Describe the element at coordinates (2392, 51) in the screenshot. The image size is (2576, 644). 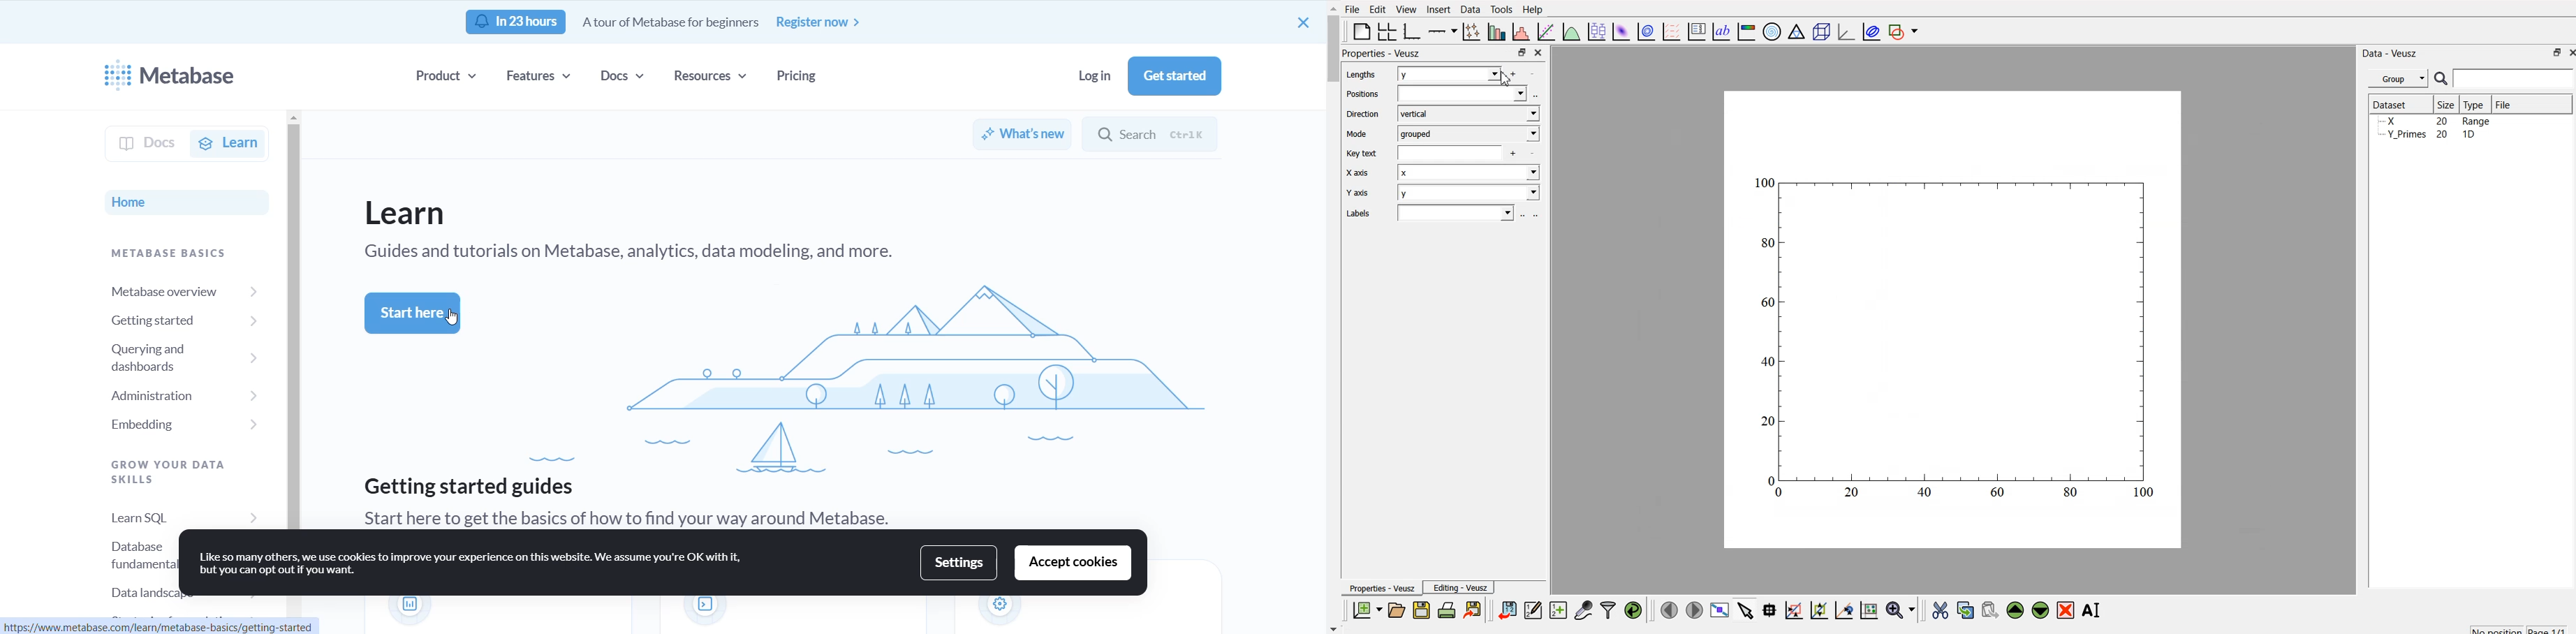
I see `Data - Veusz` at that location.